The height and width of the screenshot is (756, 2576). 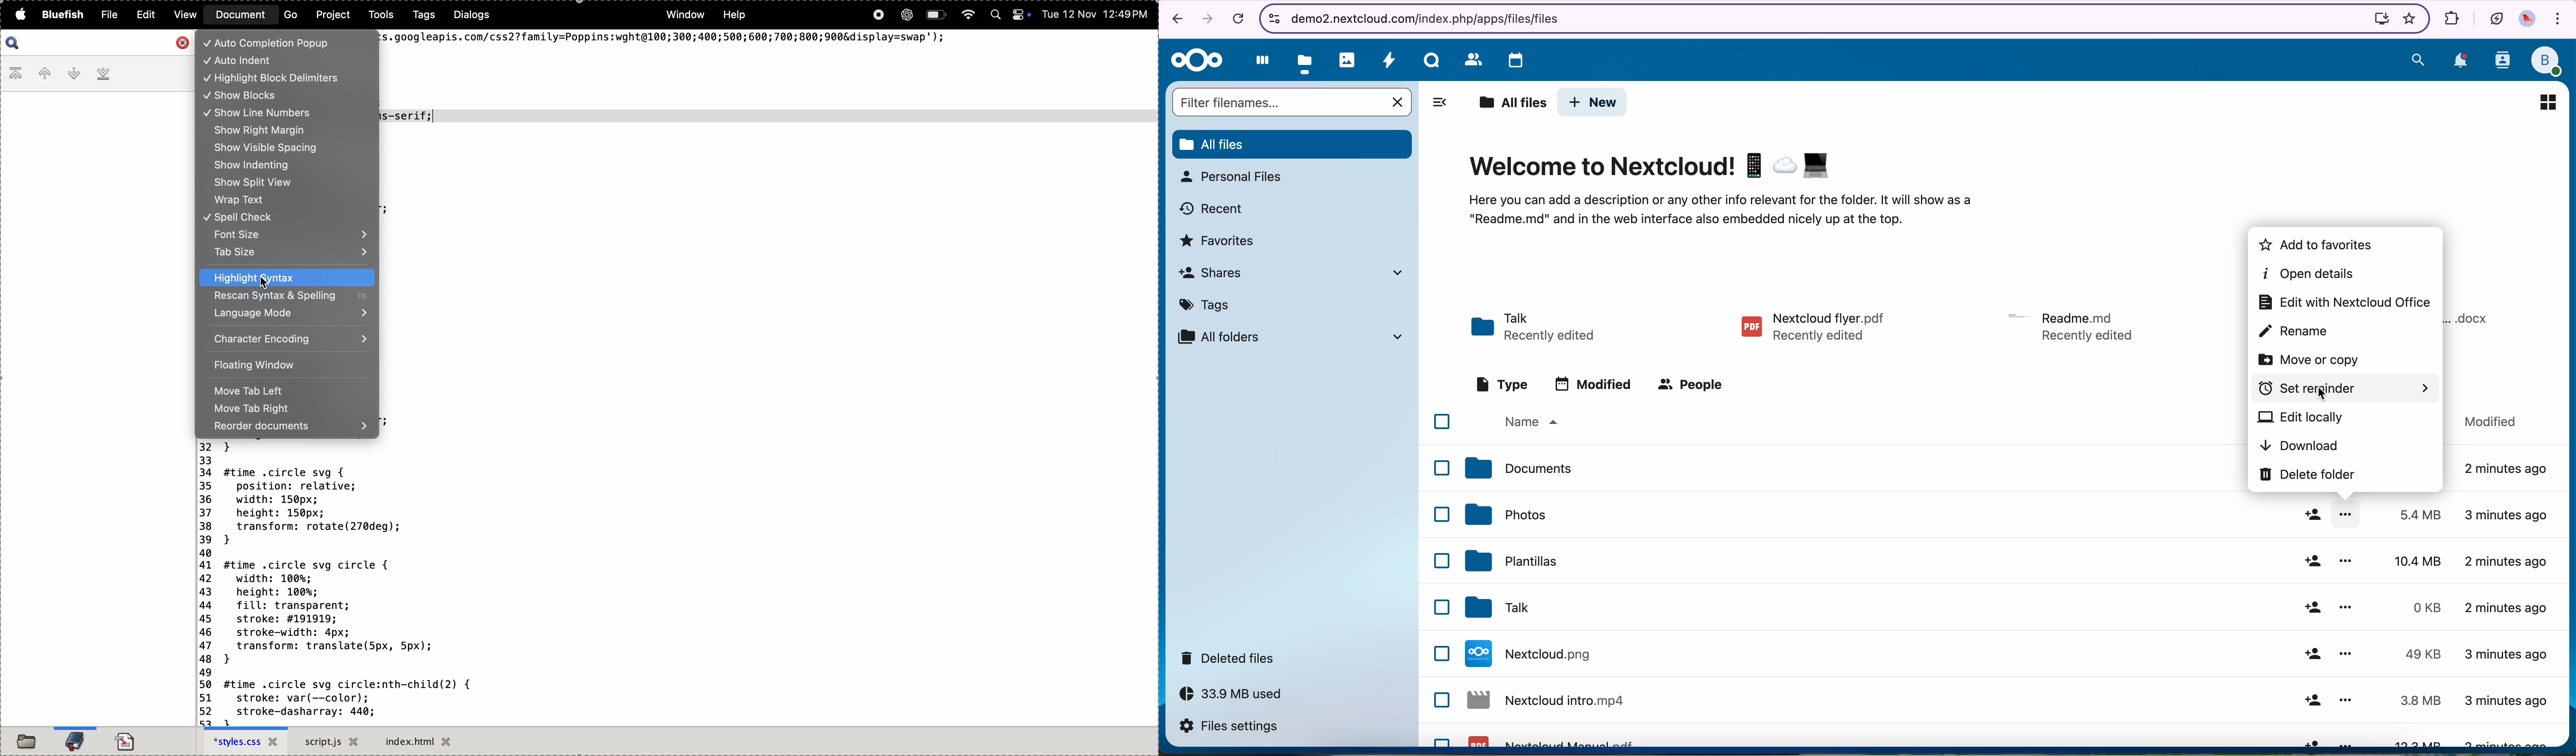 What do you see at coordinates (2311, 360) in the screenshot?
I see `move or copy` at bounding box center [2311, 360].